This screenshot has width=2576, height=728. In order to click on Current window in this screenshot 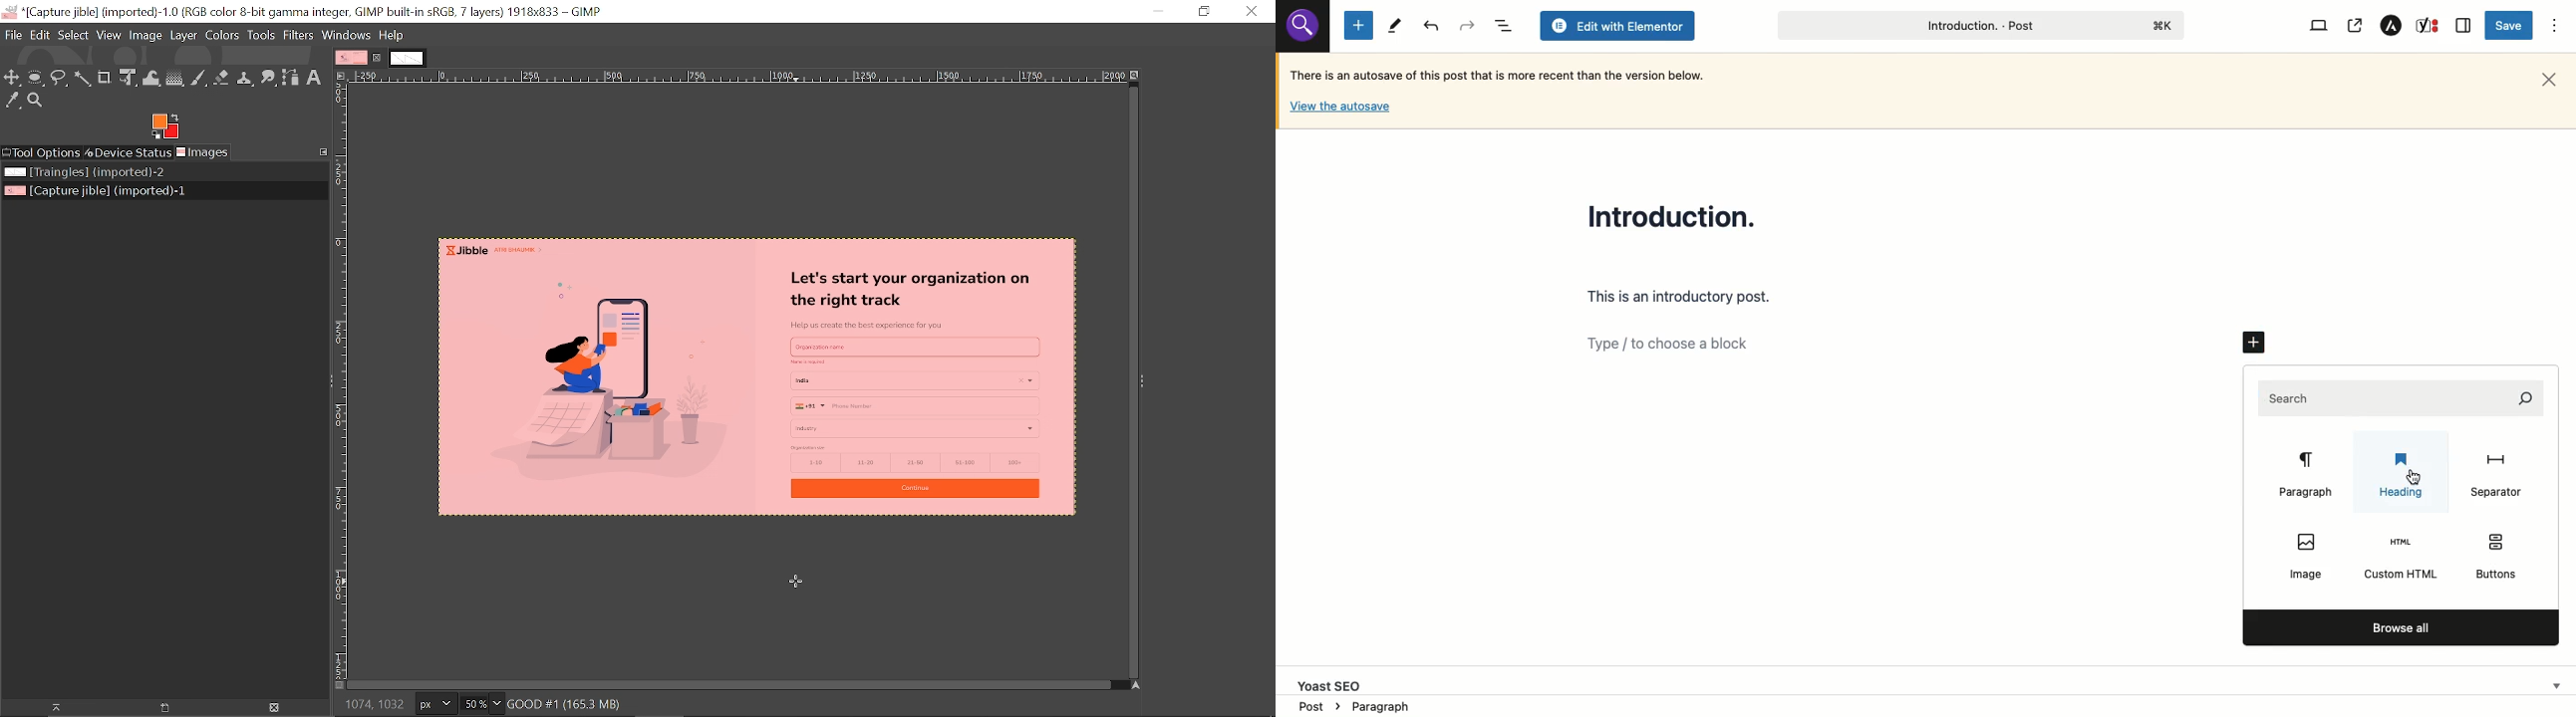, I will do `click(302, 10)`.